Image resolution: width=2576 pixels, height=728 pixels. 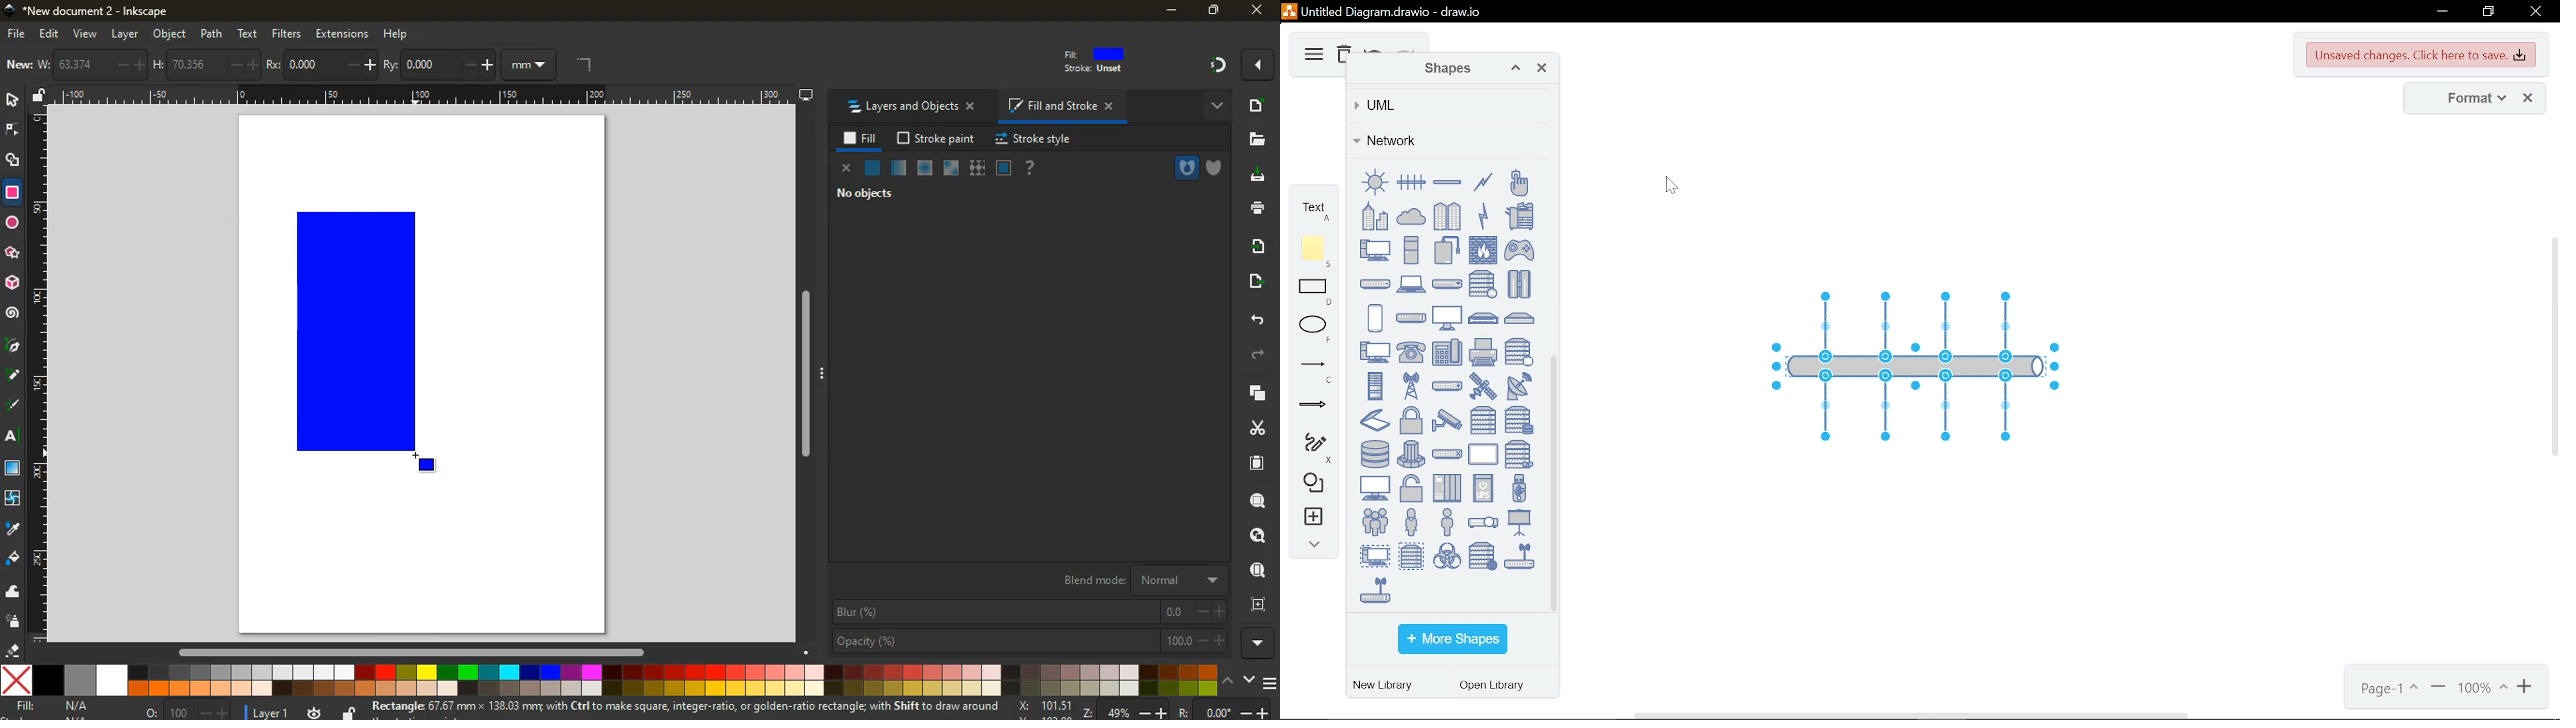 I want to click on redo, so click(x=1406, y=50).